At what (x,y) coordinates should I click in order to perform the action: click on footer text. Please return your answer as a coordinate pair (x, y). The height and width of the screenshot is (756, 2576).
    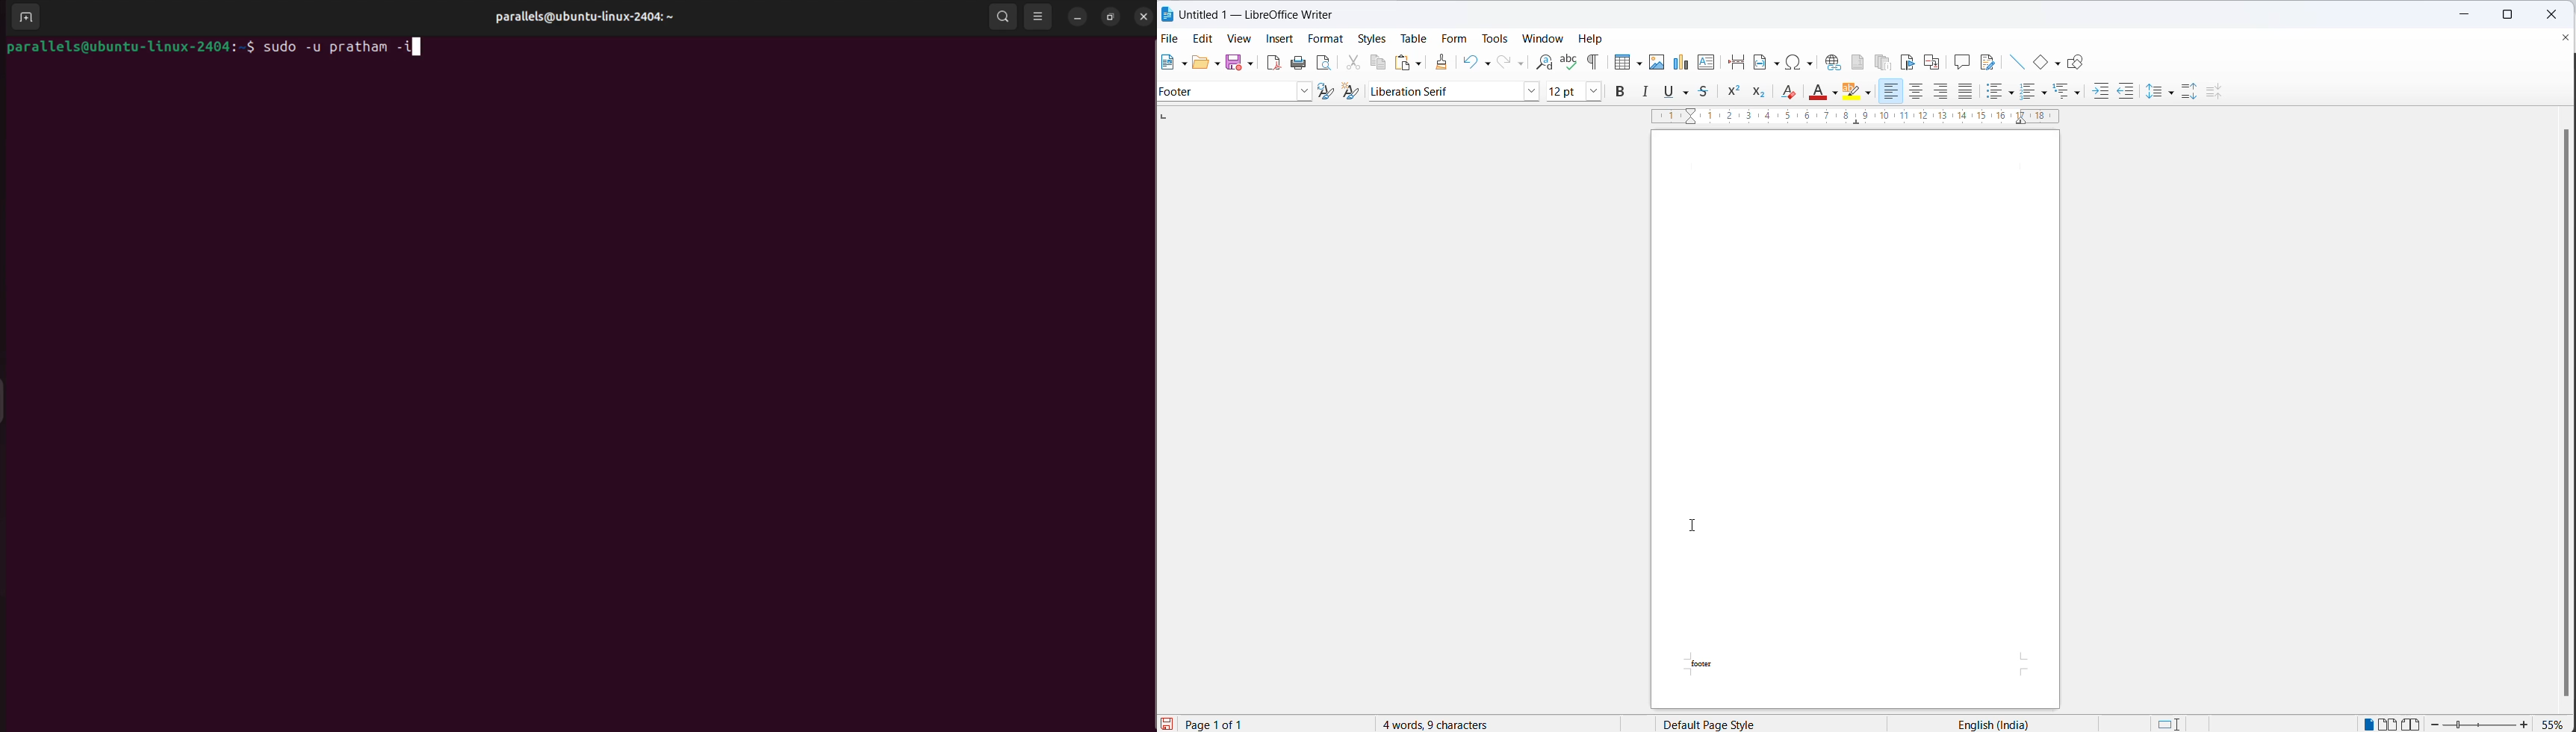
    Looking at the image, I should click on (1713, 663).